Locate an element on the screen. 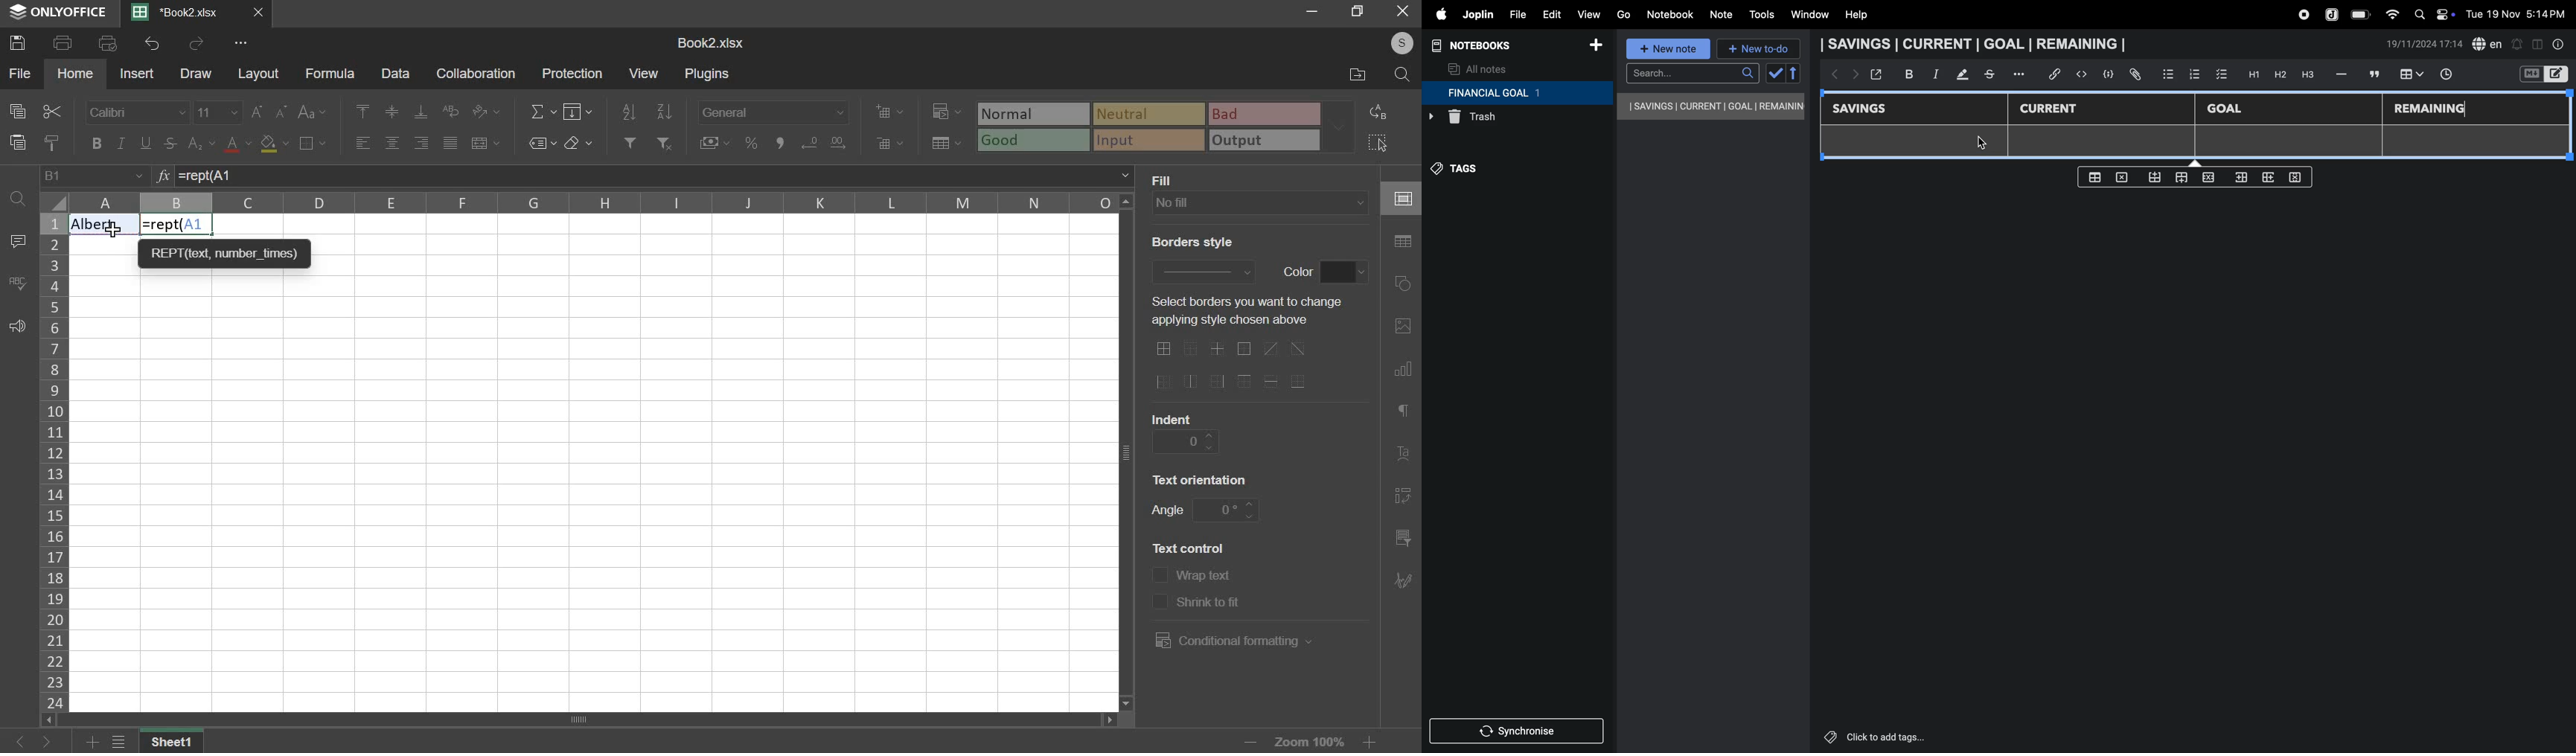 This screenshot has height=756, width=2576. mark is located at coordinates (1958, 75).